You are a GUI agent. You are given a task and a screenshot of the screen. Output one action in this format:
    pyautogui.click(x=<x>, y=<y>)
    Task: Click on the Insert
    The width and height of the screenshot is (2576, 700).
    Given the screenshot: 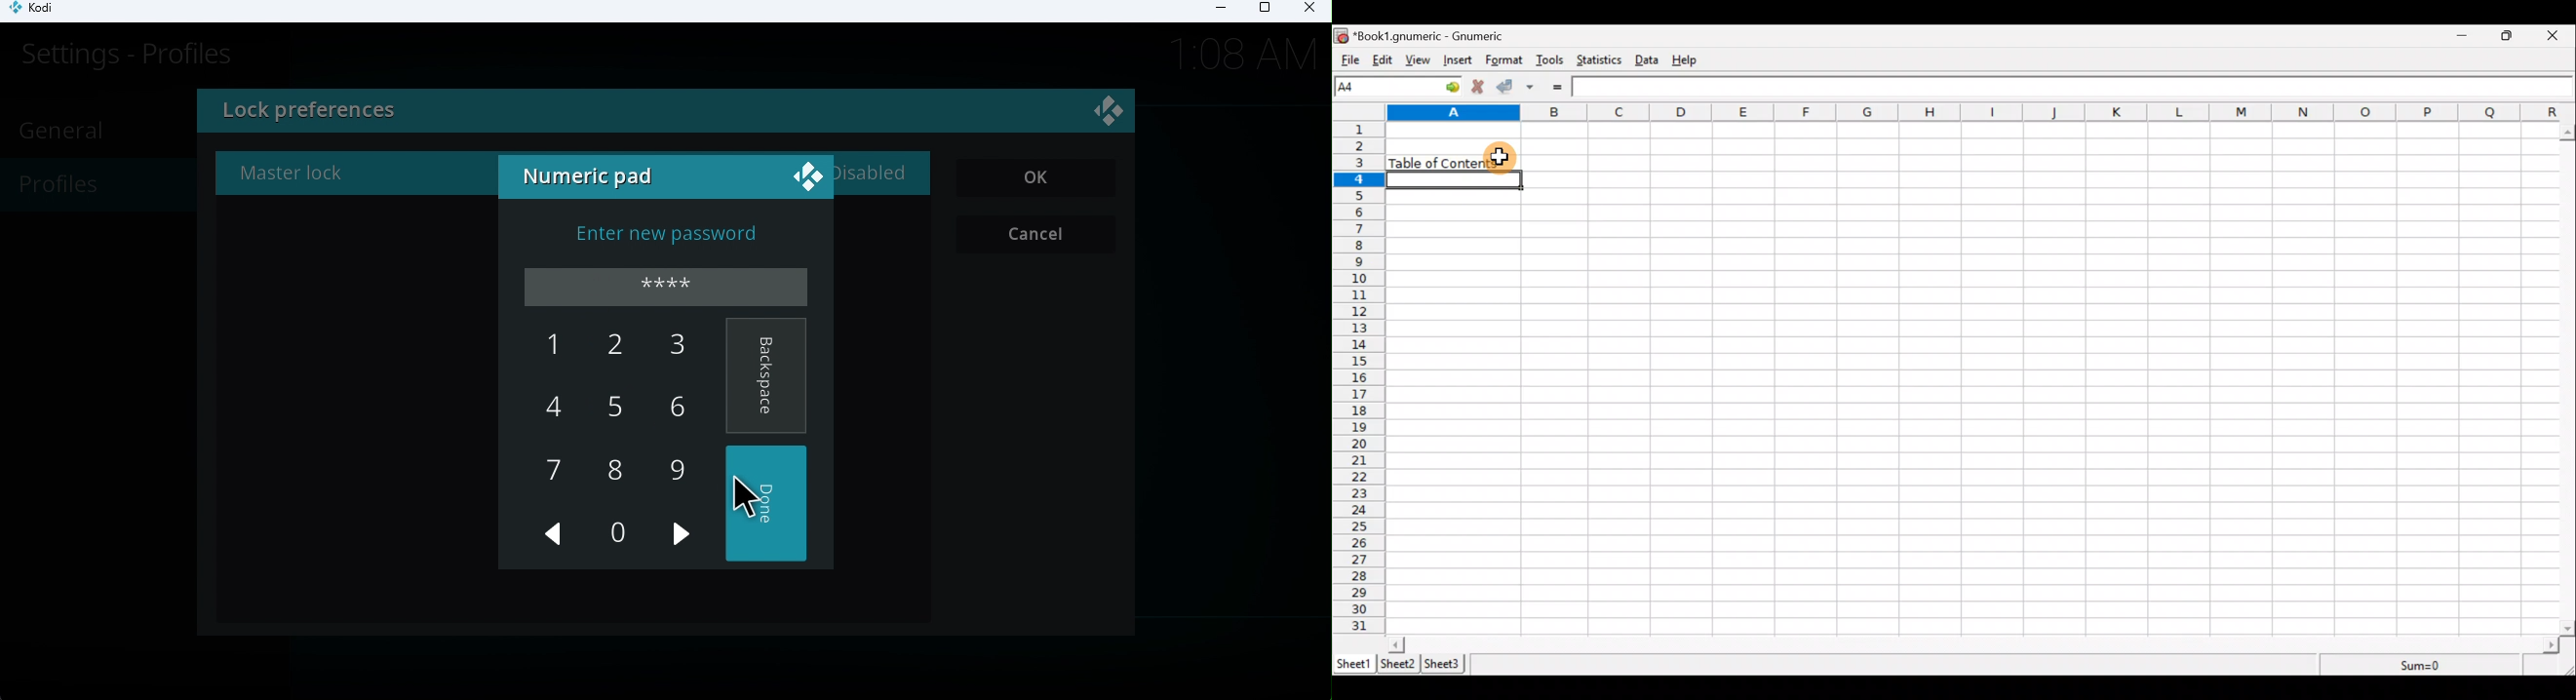 What is the action you would take?
    pyautogui.click(x=1460, y=62)
    